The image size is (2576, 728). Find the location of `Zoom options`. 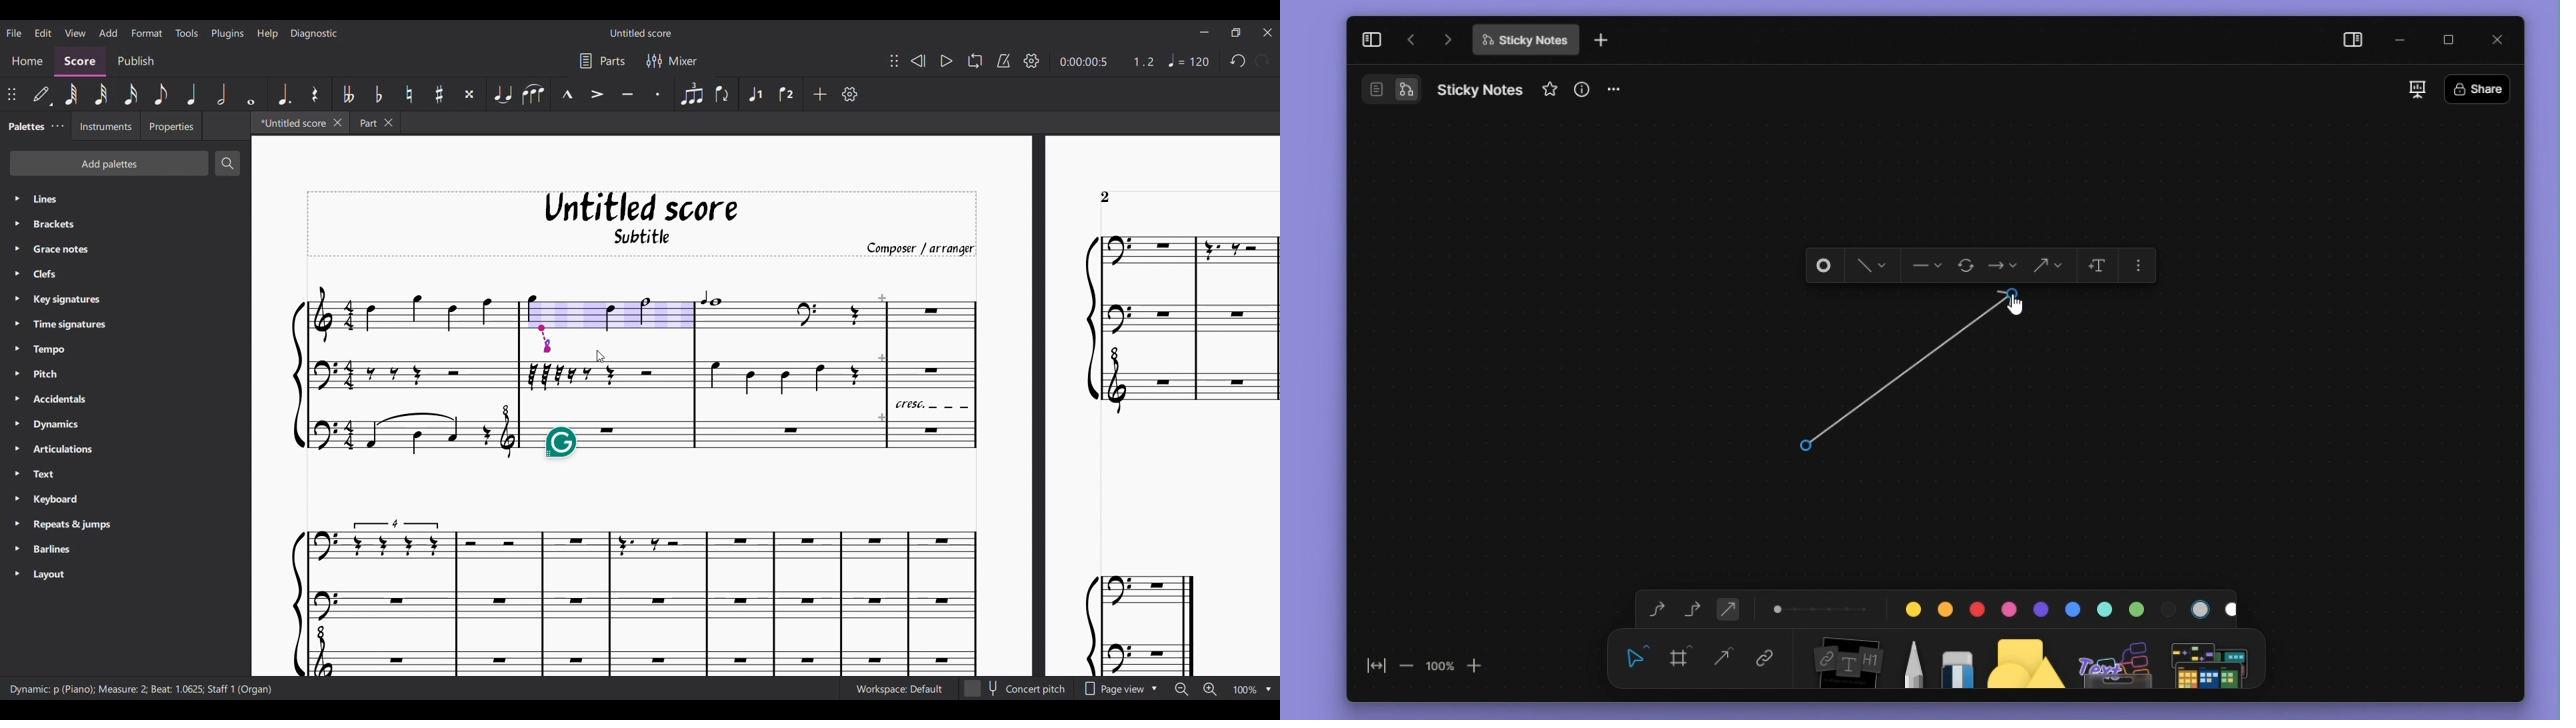

Zoom options is located at coordinates (1268, 689).